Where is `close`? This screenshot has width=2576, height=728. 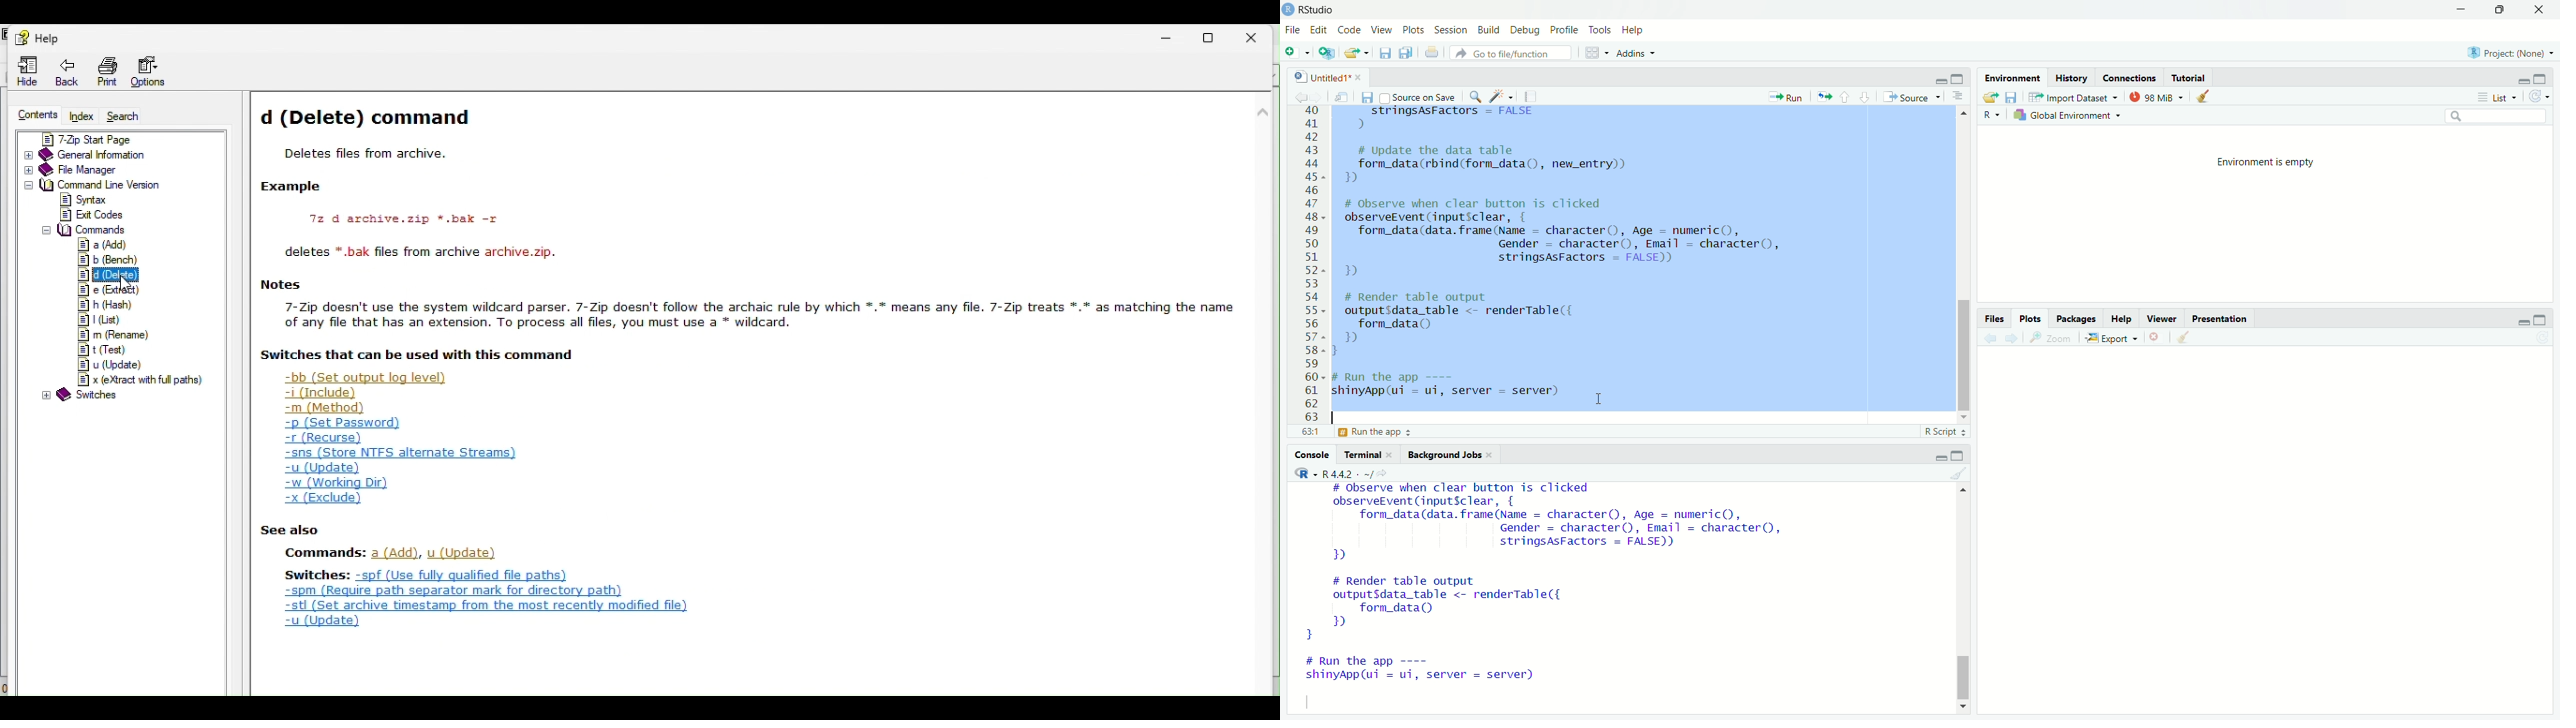 close is located at coordinates (1359, 76).